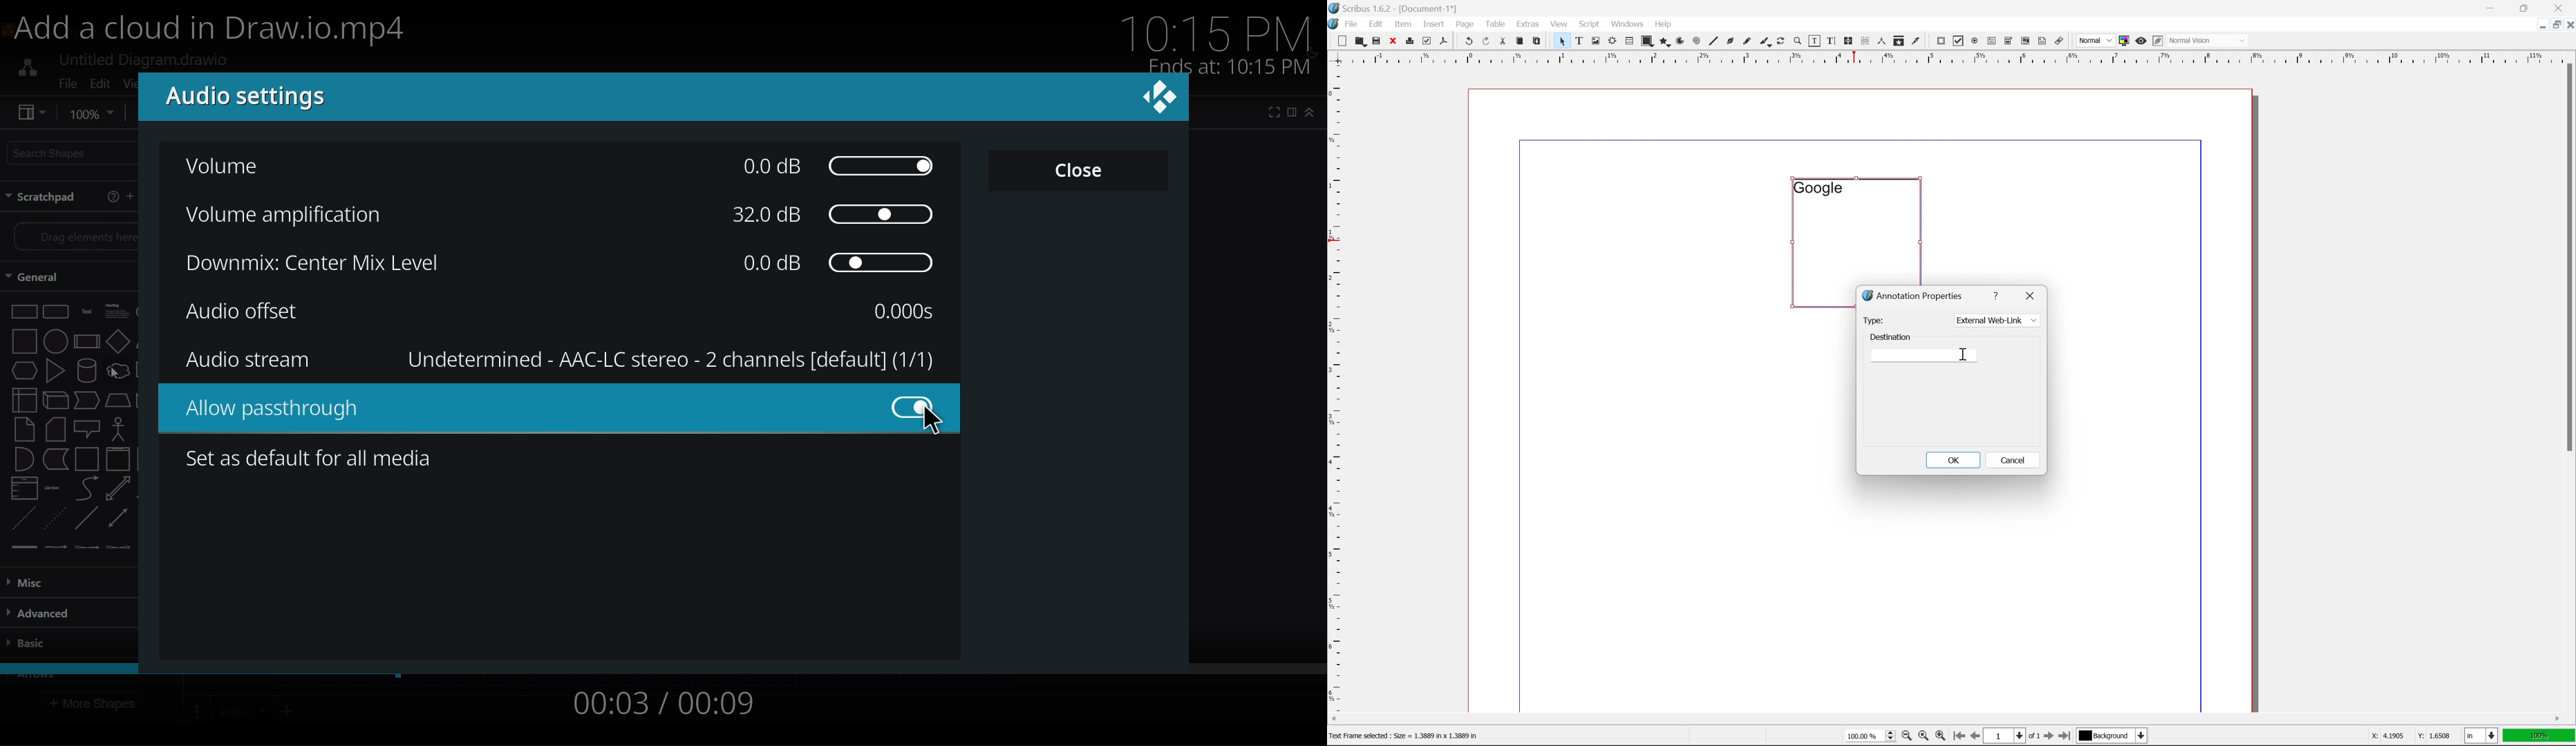 This screenshot has width=2576, height=756. Describe the element at coordinates (668, 361) in the screenshot. I see `Undetermined - AAC-LC stereo - 2 channels [default] (1/1)` at that location.